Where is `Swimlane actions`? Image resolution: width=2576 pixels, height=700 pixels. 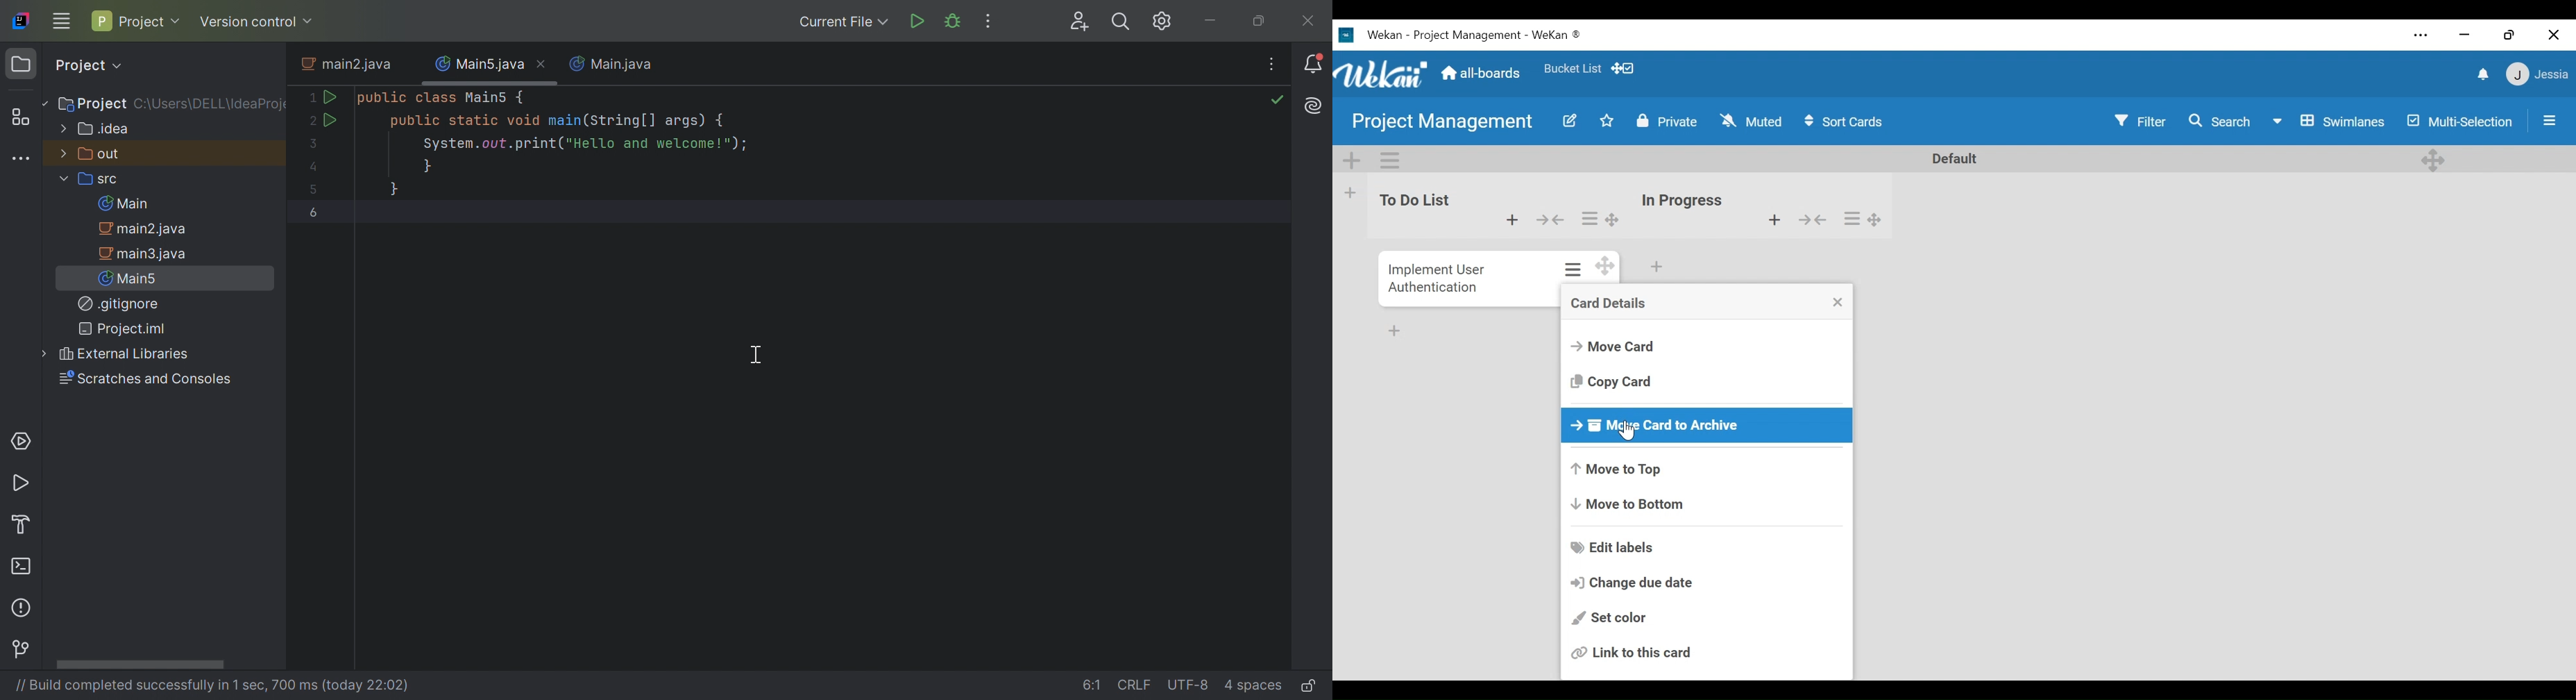
Swimlane actions is located at coordinates (1390, 161).